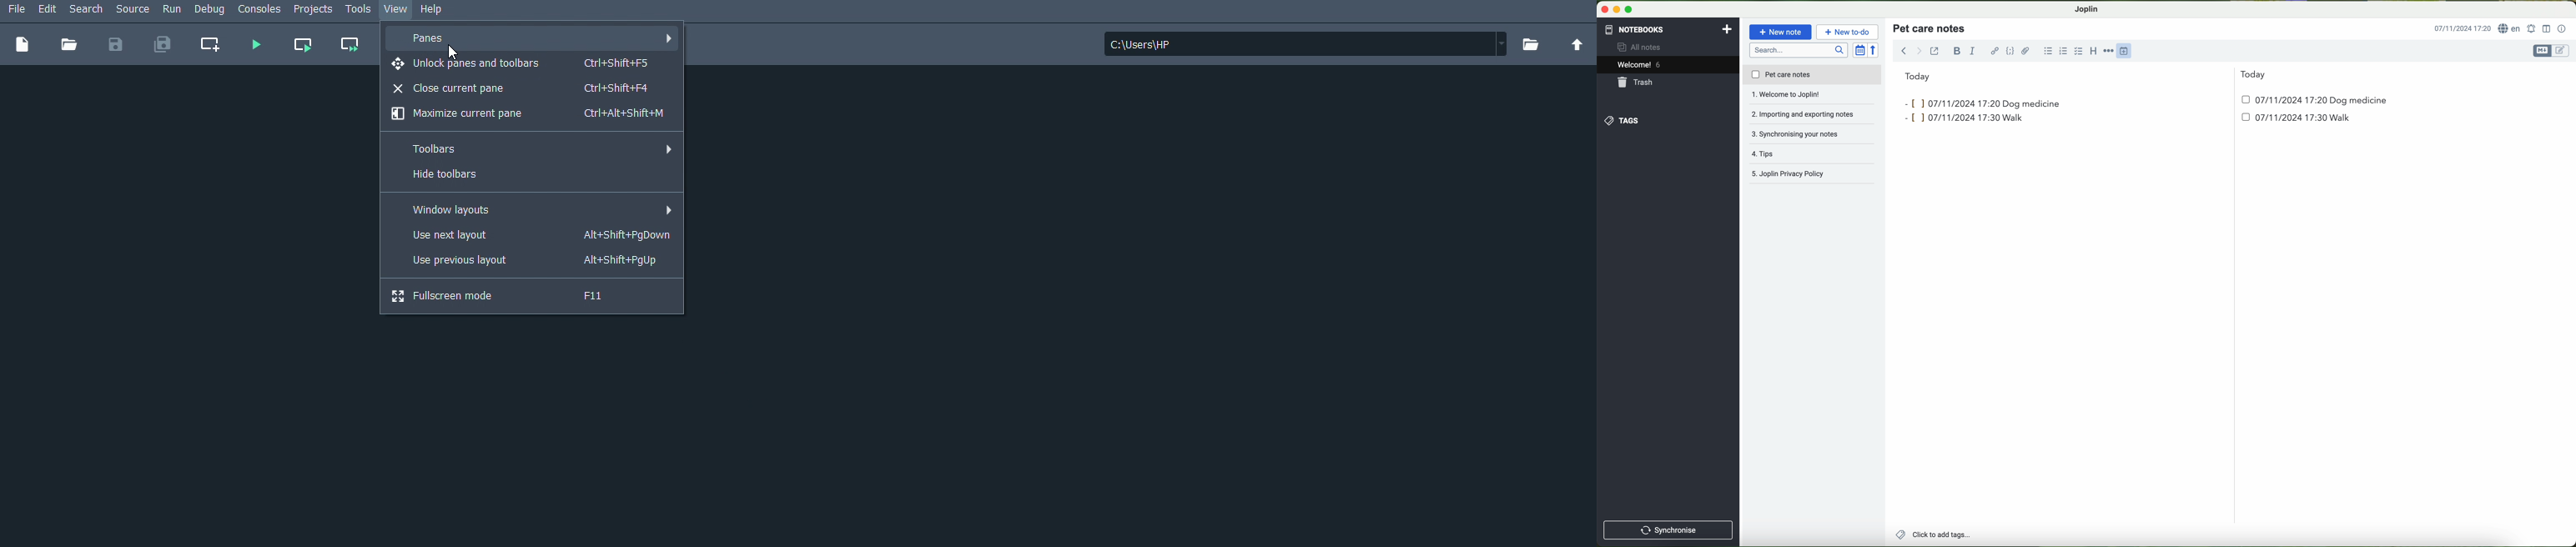  I want to click on Help, so click(439, 11).